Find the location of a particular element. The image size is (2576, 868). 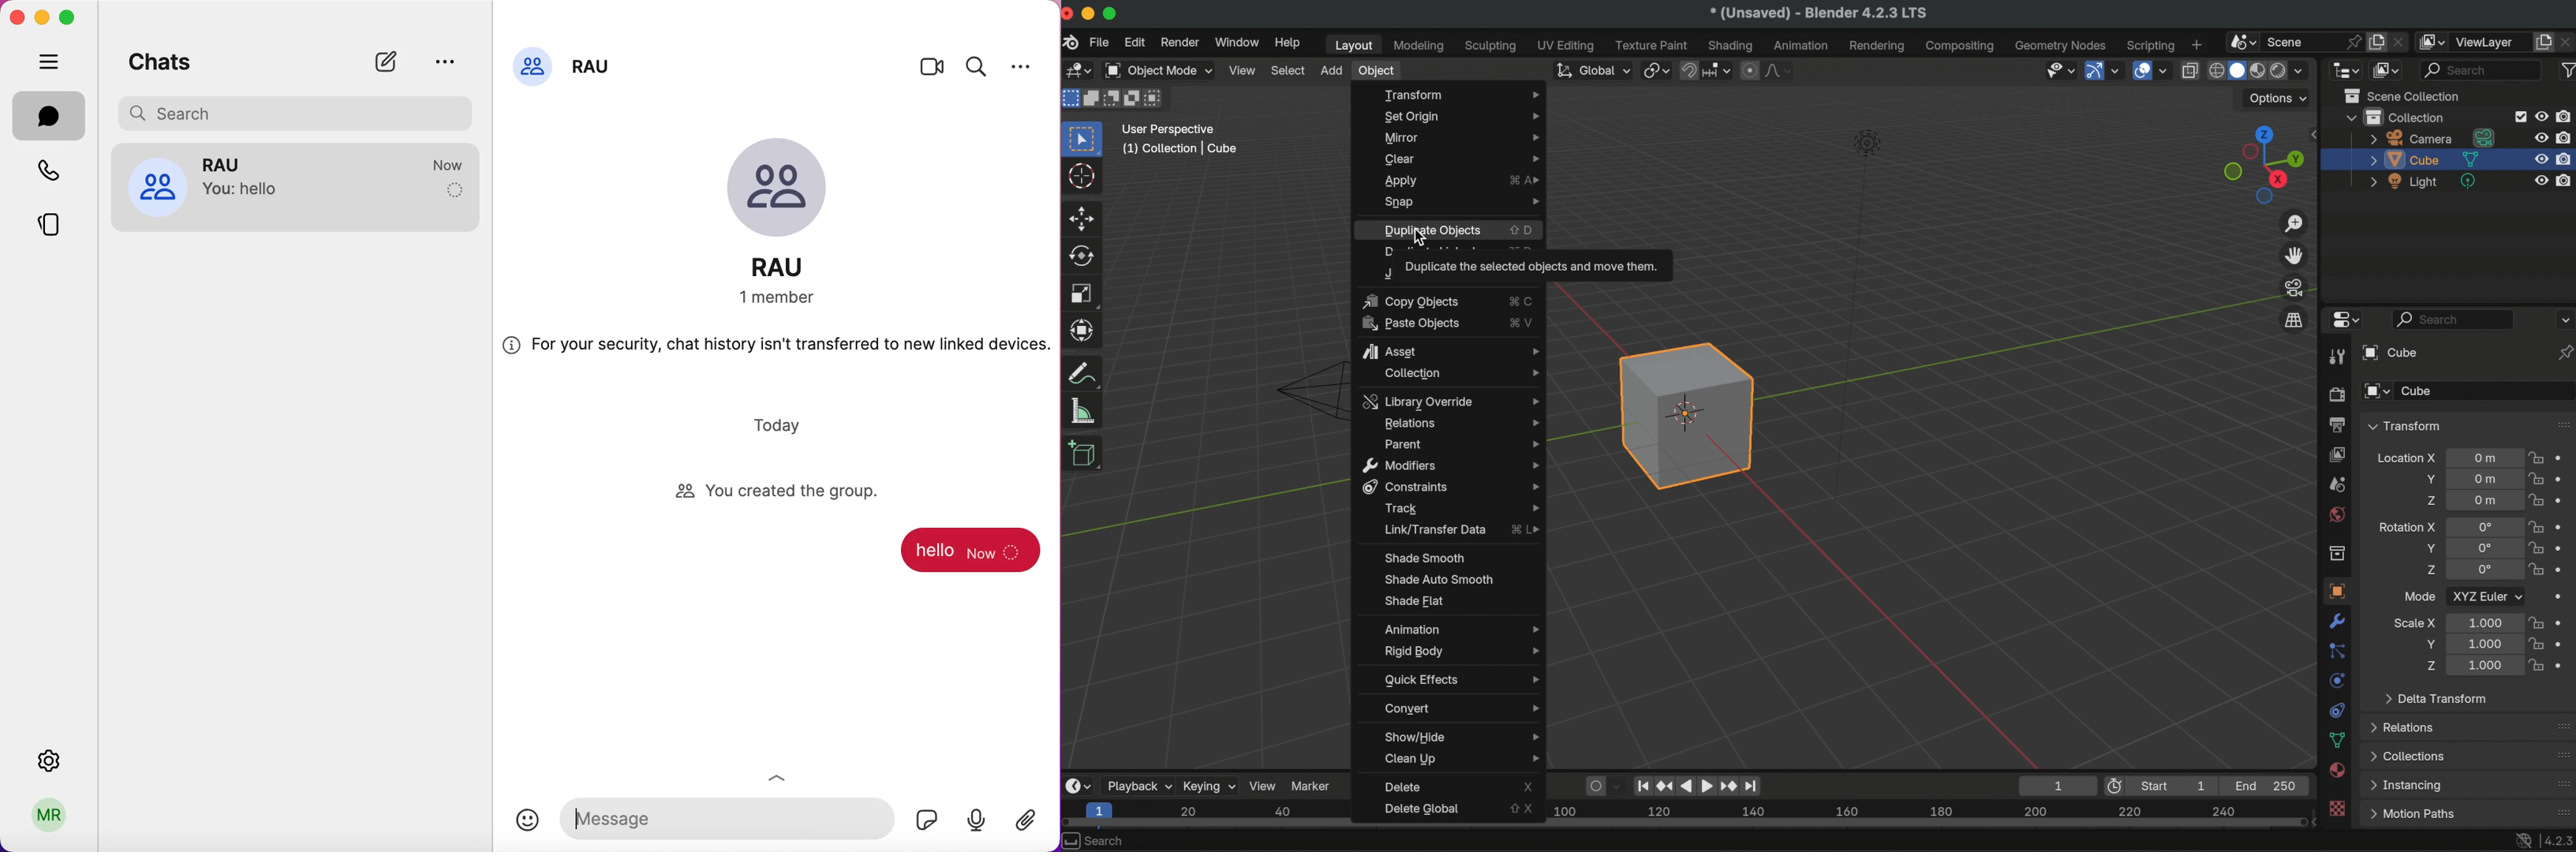

lock rotation is located at coordinates (2538, 571).